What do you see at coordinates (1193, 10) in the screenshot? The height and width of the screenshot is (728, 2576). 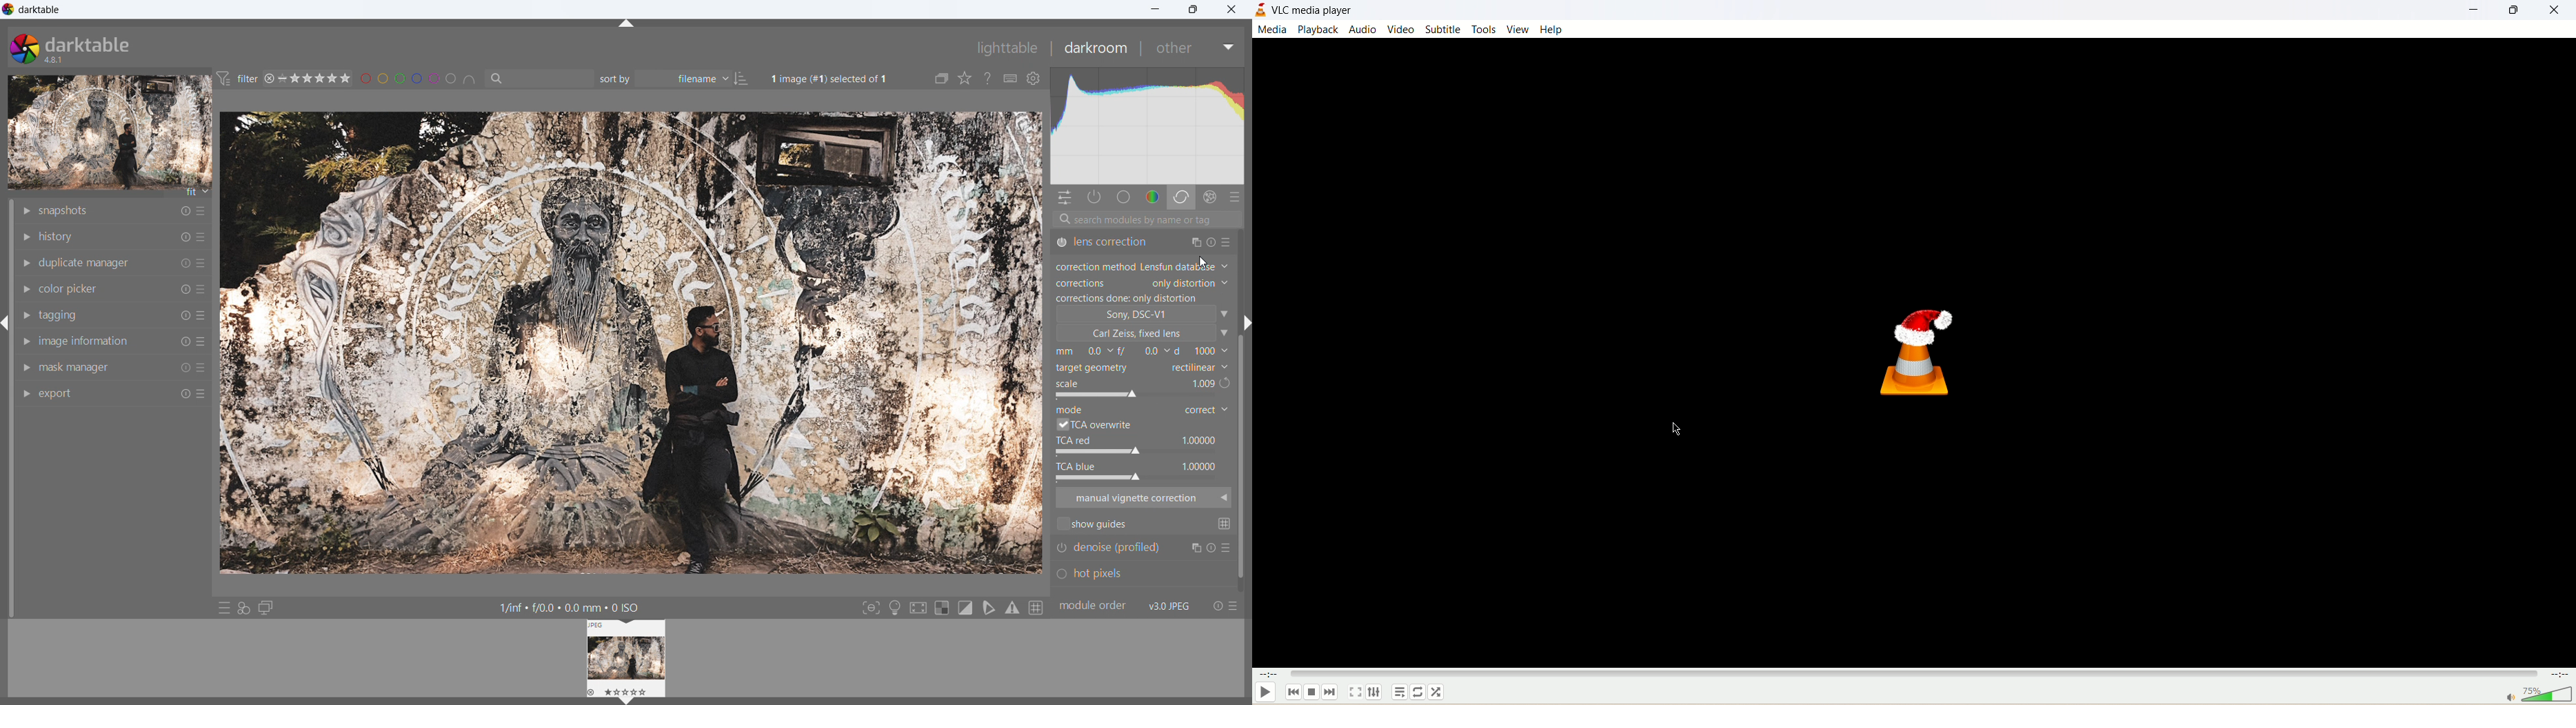 I see `maximize` at bounding box center [1193, 10].